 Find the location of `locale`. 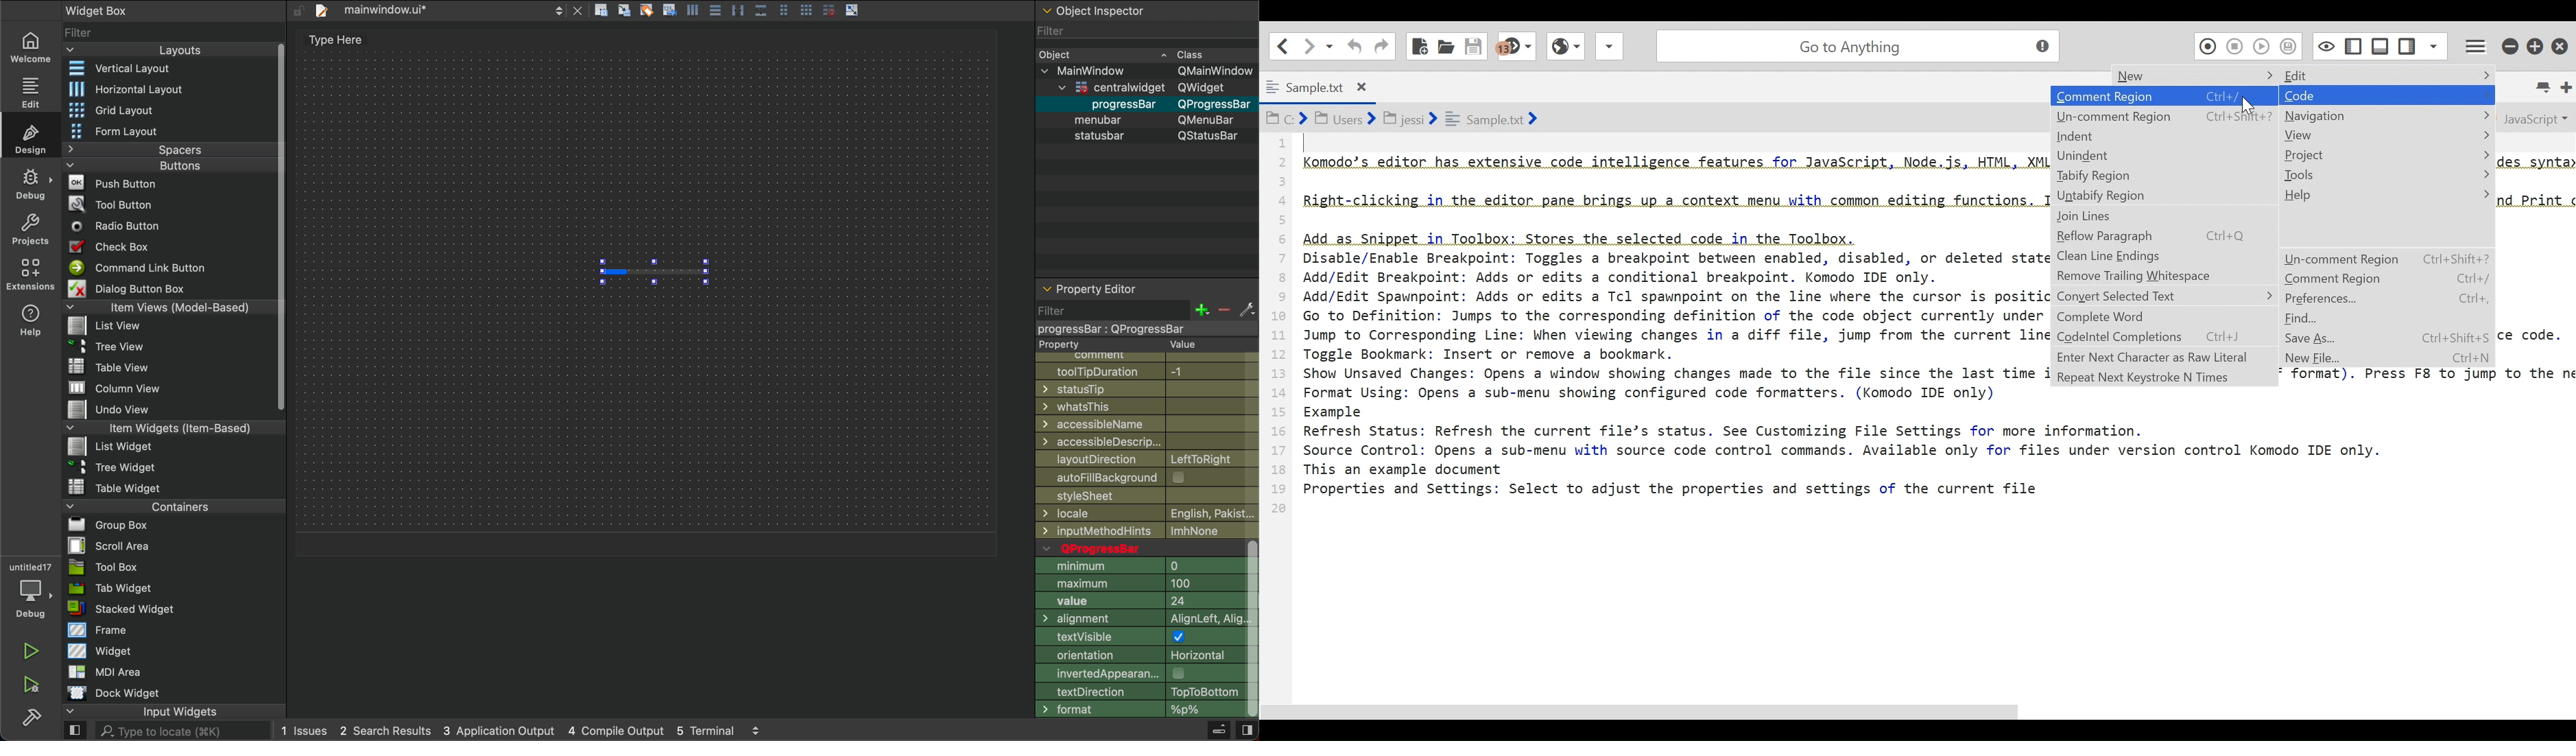

locale is located at coordinates (1147, 514).